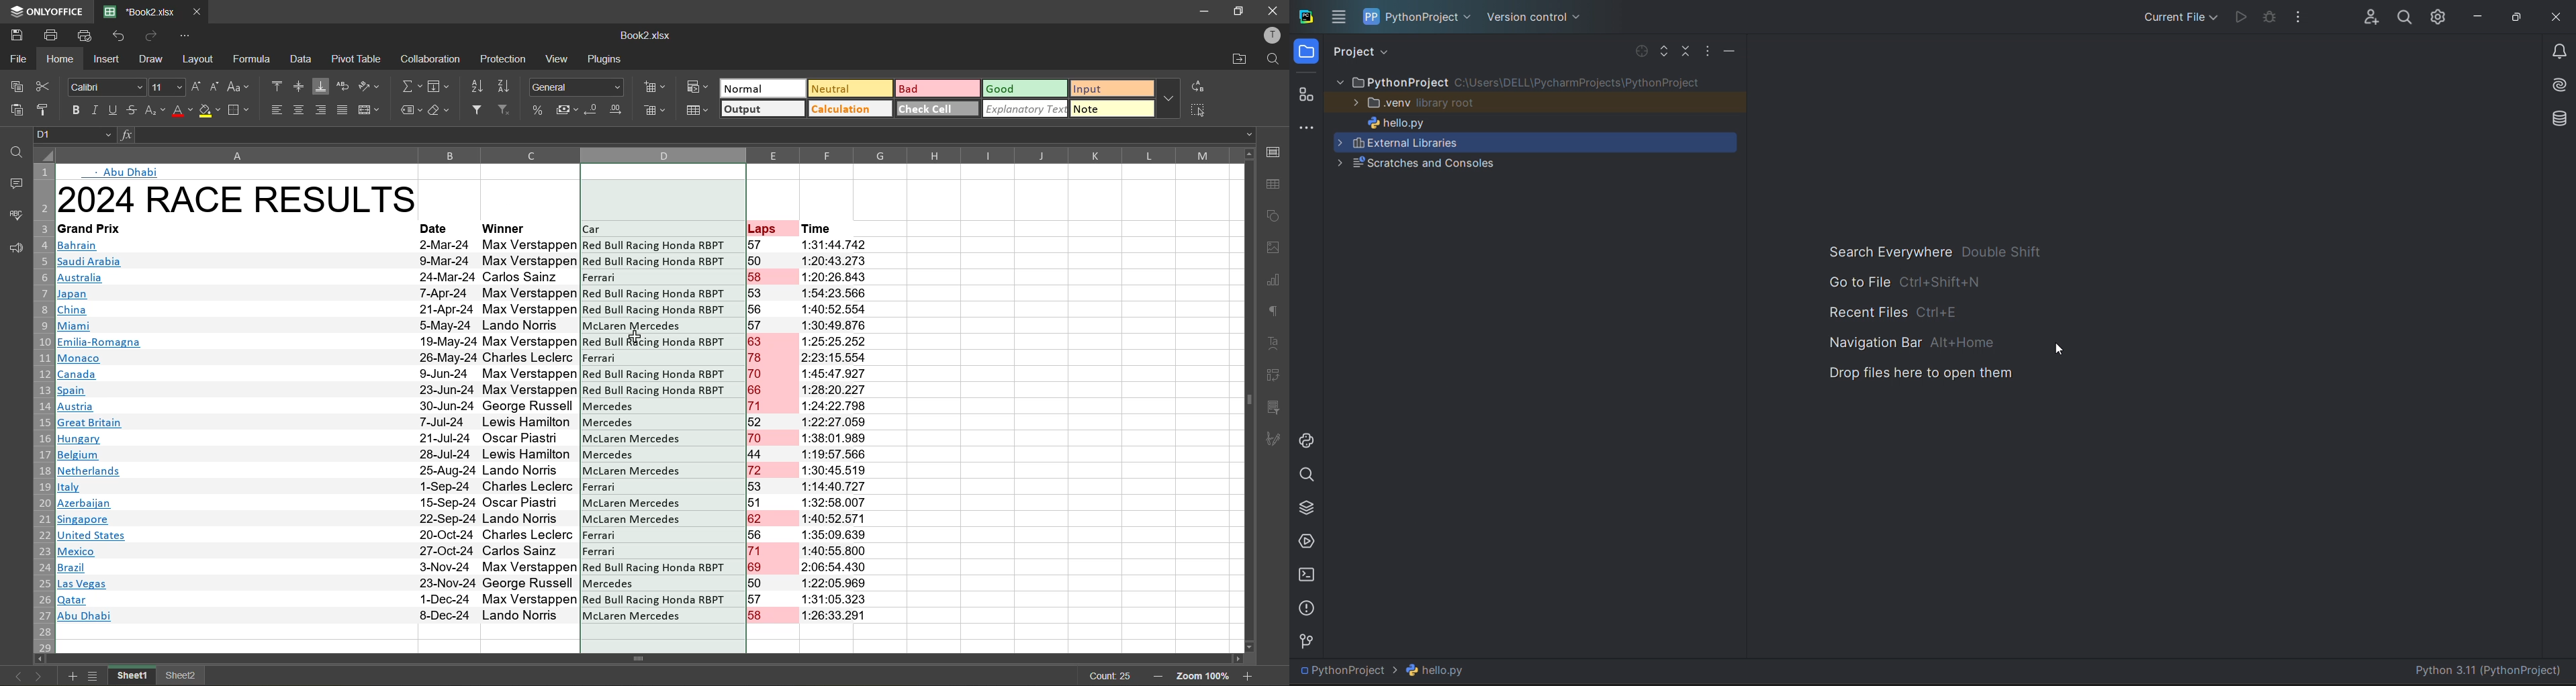  Describe the element at coordinates (471, 358) in the screenshot. I see `MB Monaco 26-May-24 Charles Leclerc Ferrari 78 2:23:15.554` at that location.